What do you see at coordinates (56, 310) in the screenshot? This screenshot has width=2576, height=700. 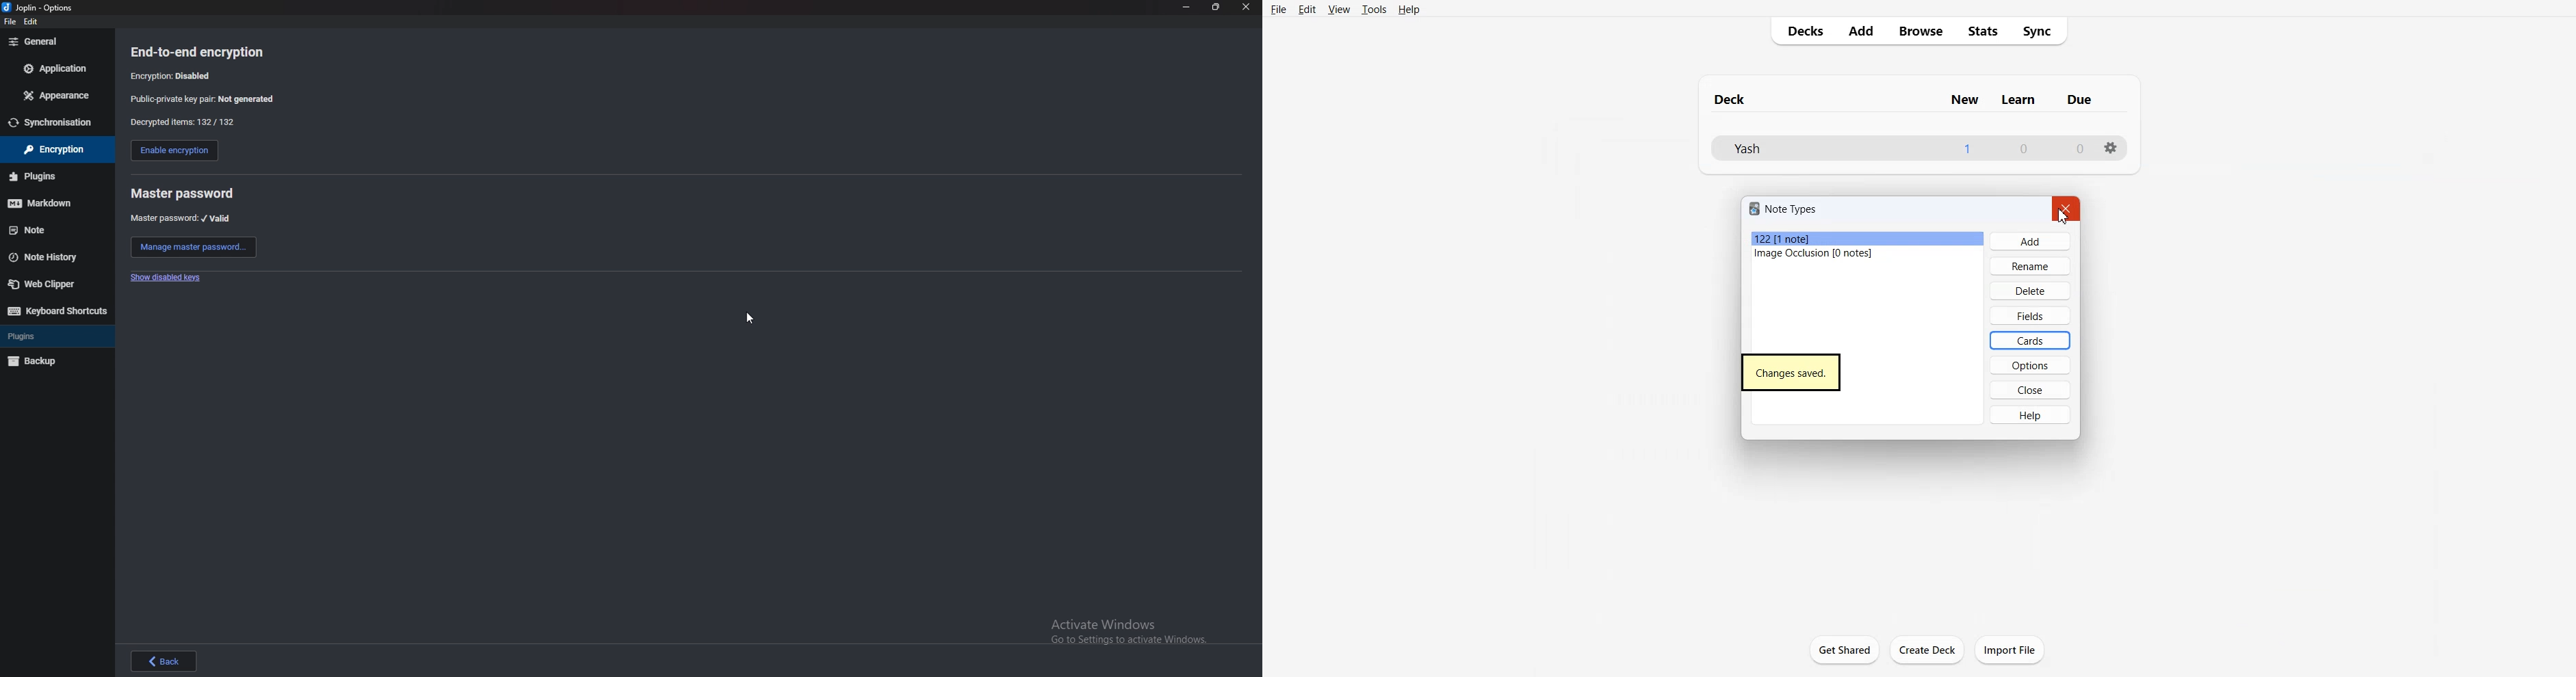 I see `keyboard shortcuts` at bounding box center [56, 310].